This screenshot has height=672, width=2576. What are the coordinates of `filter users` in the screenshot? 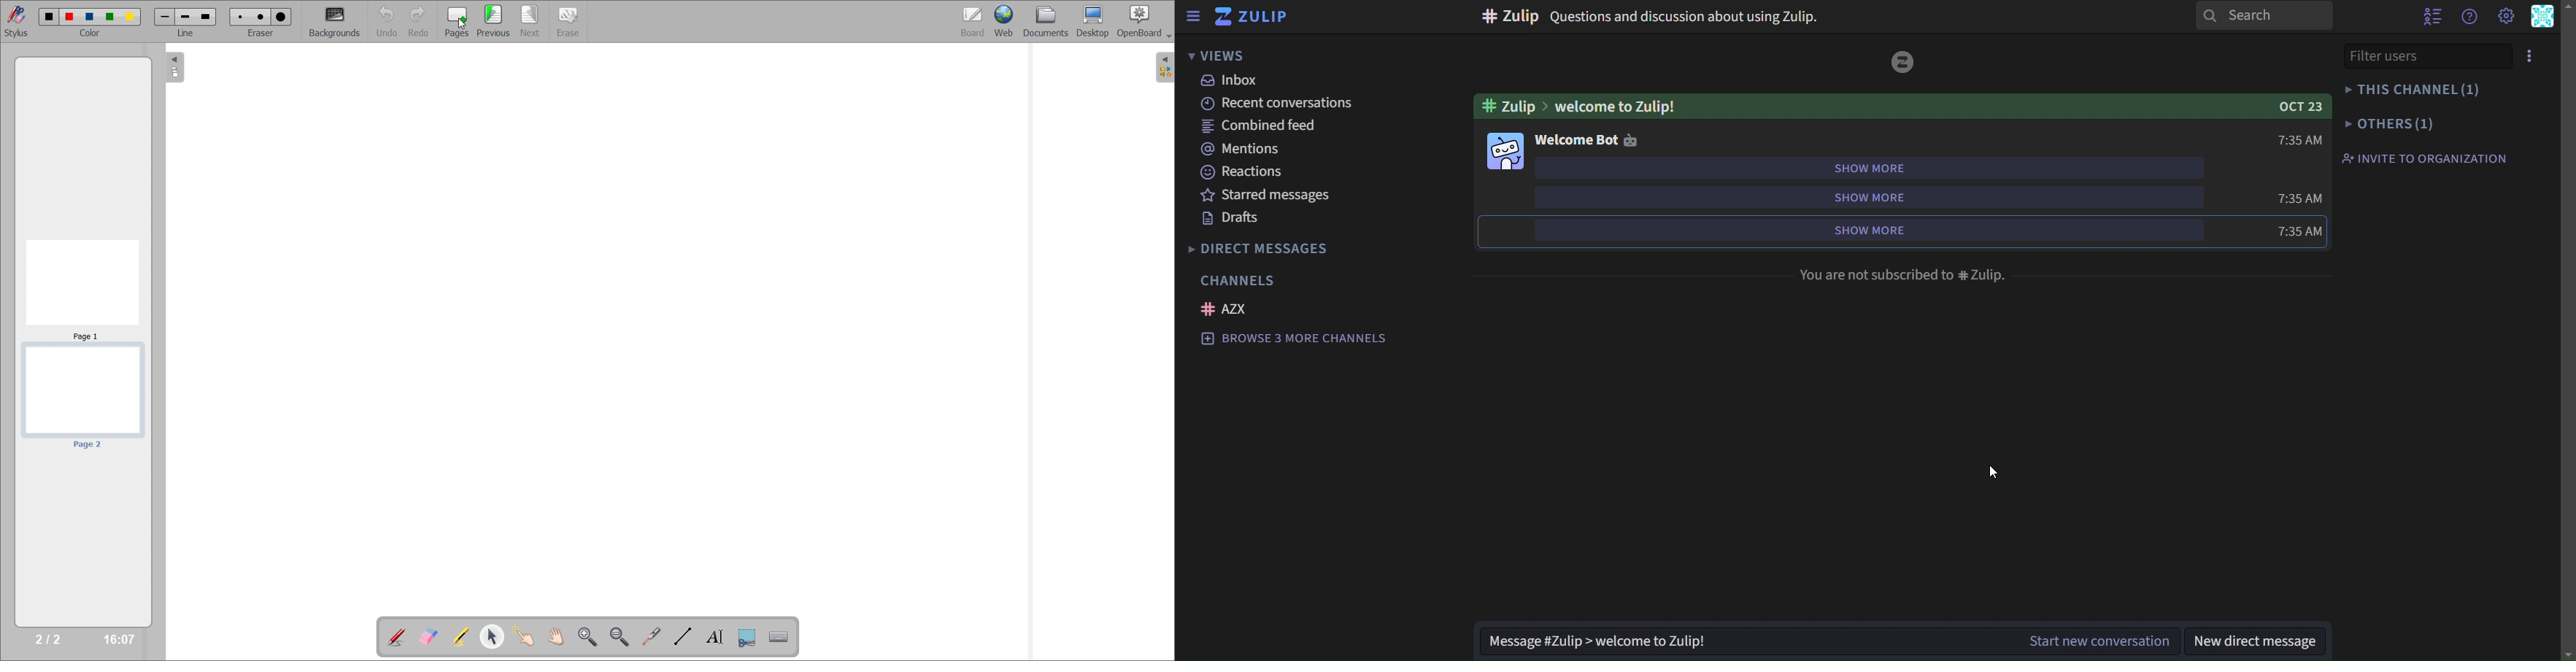 It's located at (2421, 56).